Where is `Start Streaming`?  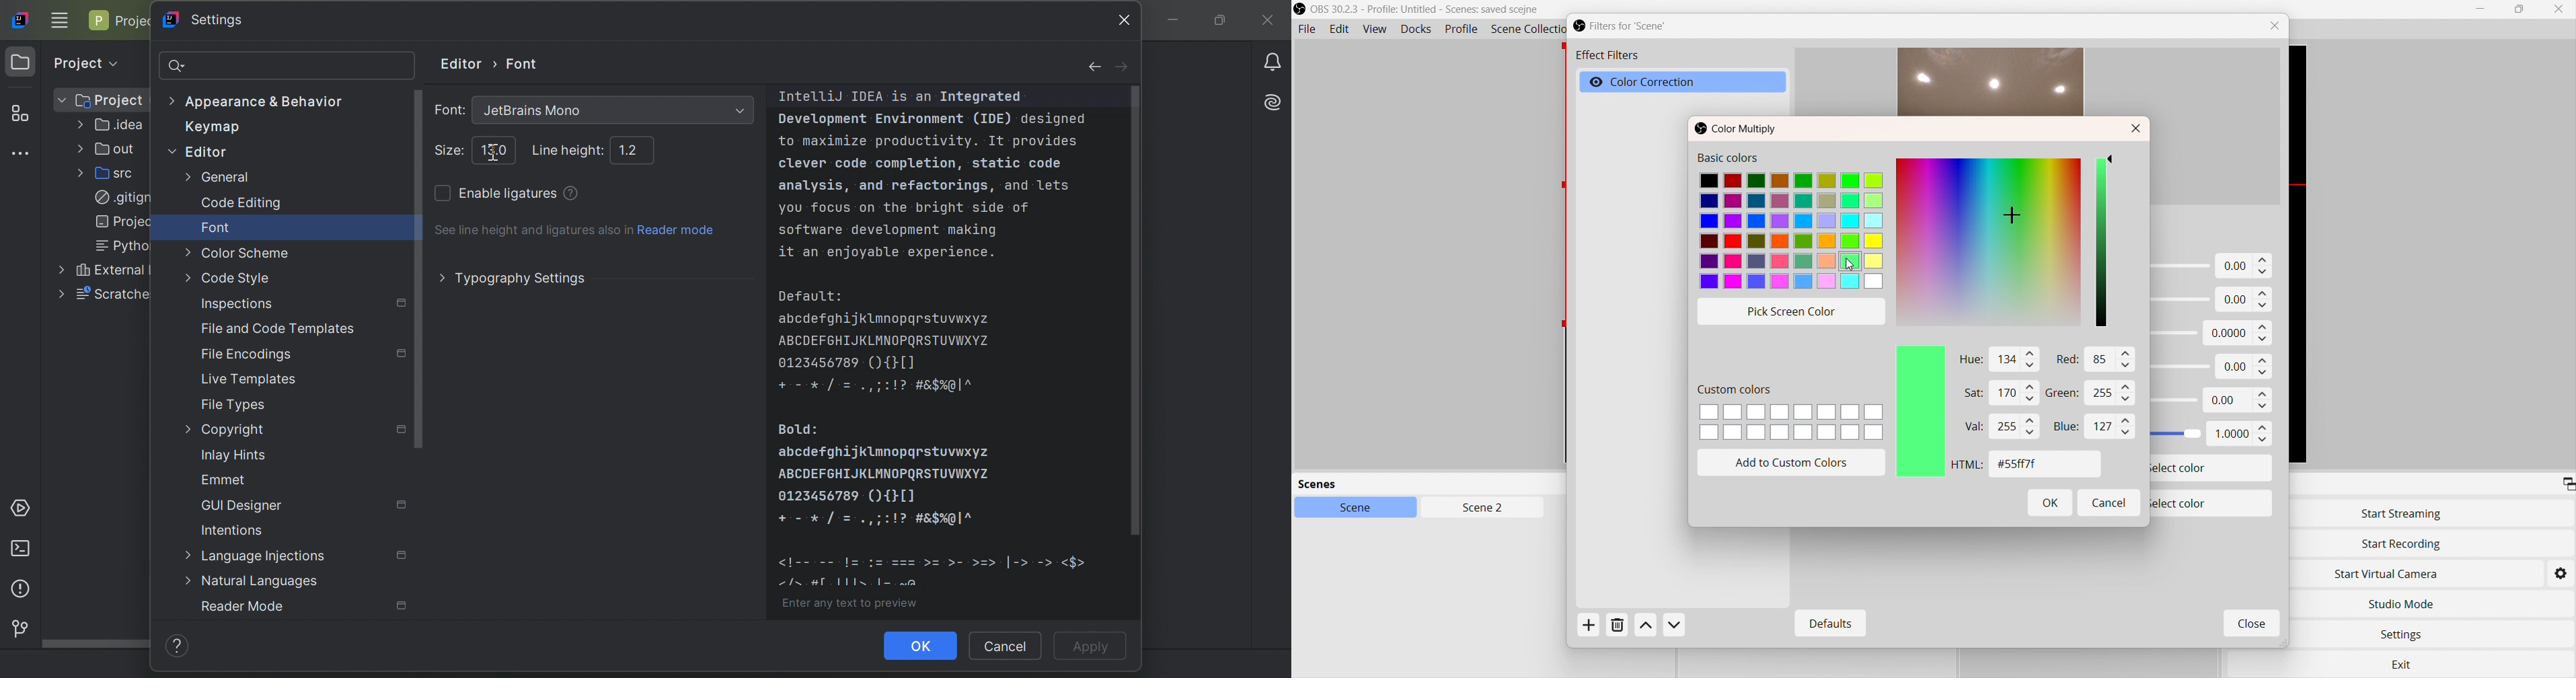
Start Streaming is located at coordinates (2402, 514).